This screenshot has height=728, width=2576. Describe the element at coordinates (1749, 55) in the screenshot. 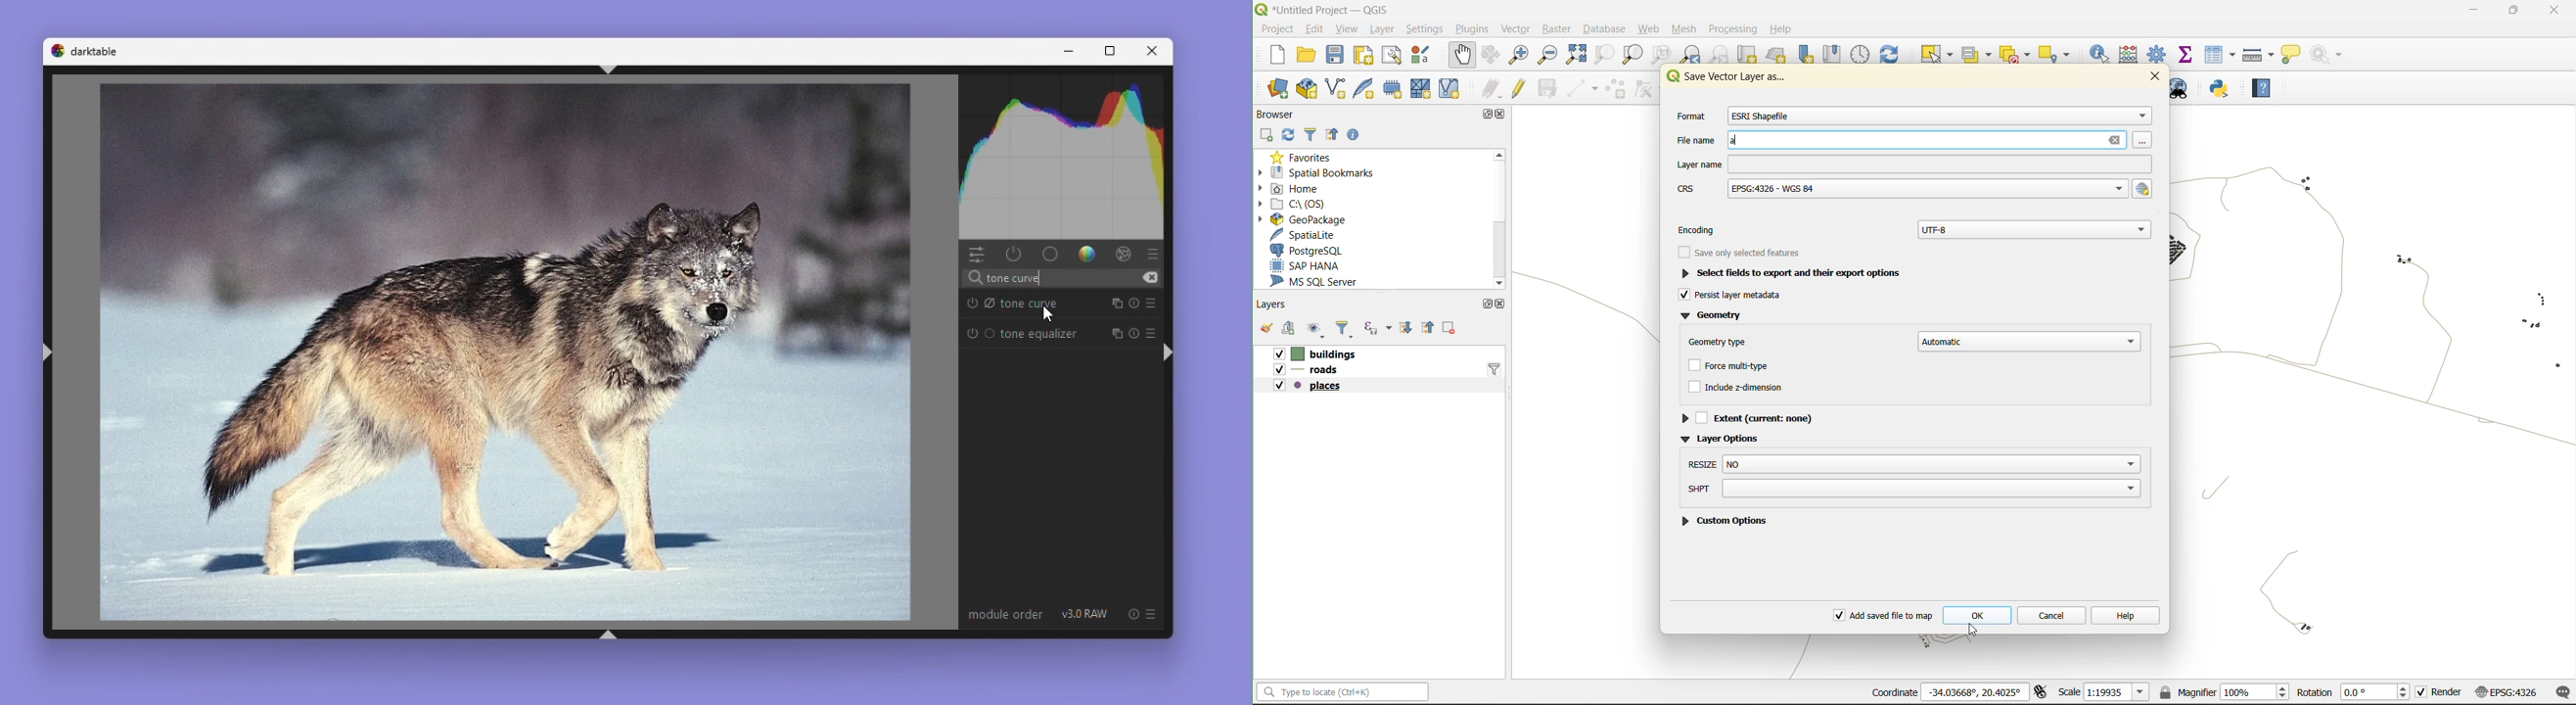

I see `new map view` at that location.